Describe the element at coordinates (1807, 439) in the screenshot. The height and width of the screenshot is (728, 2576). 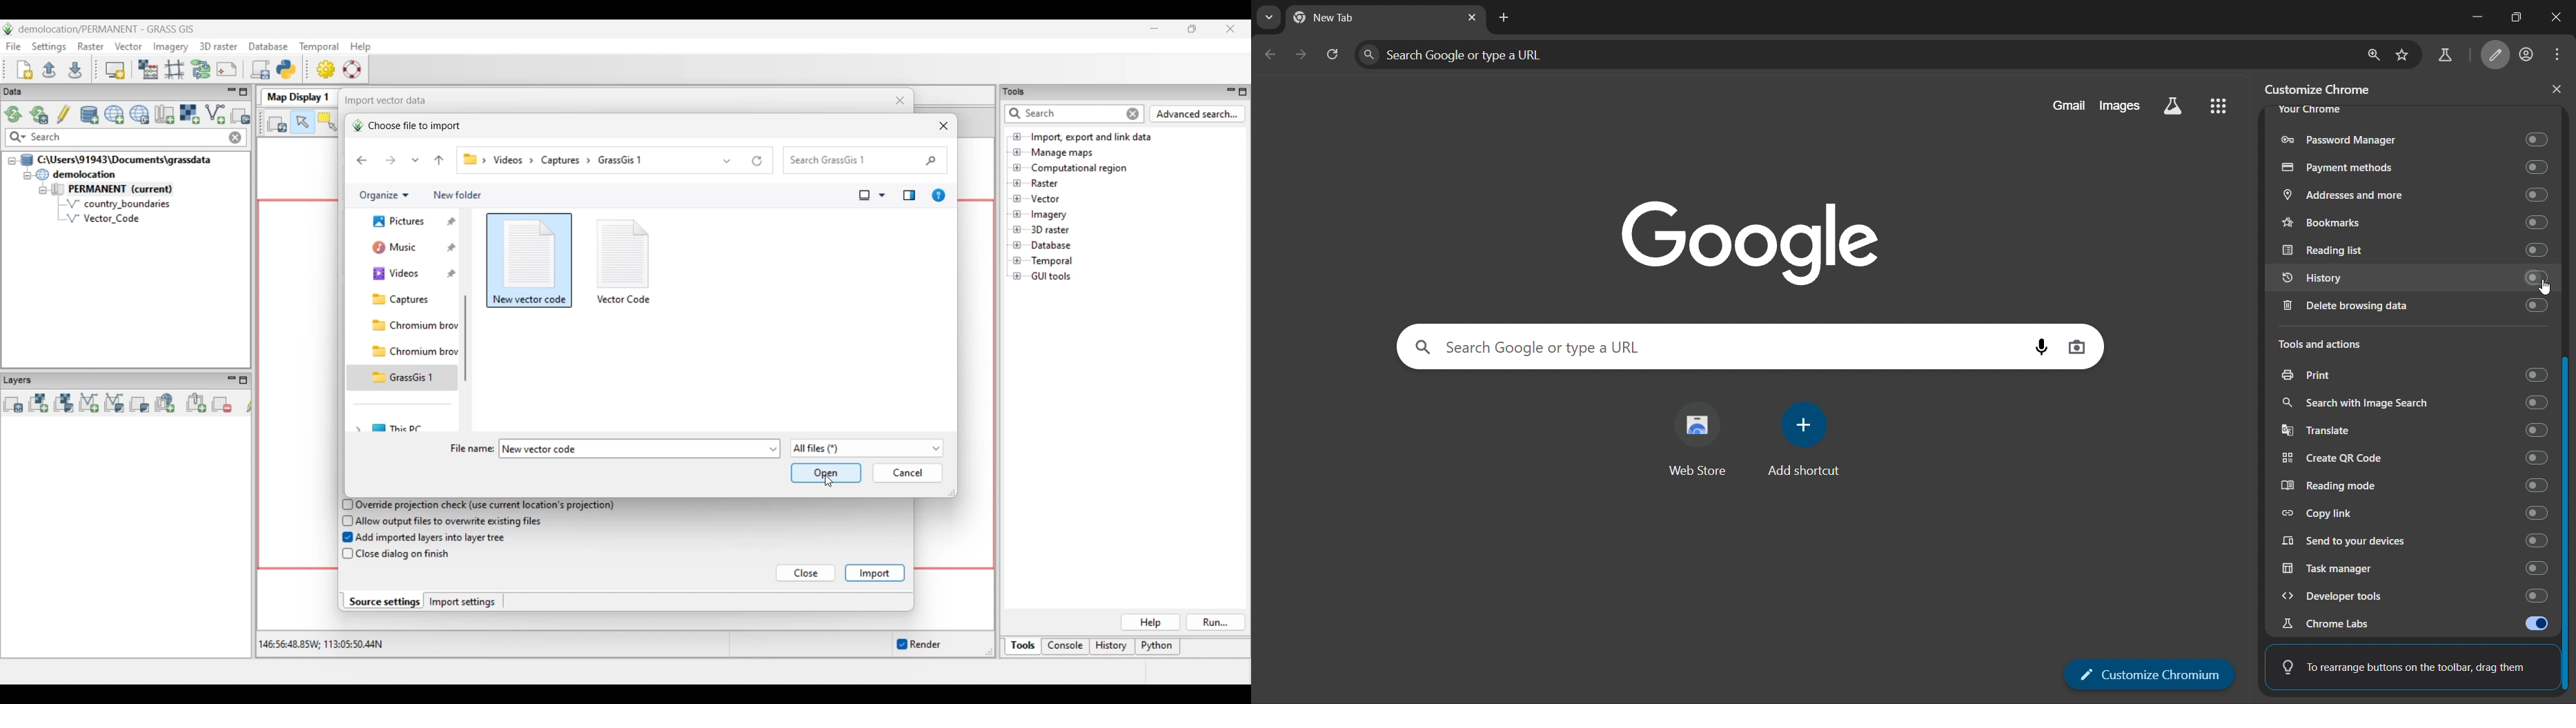
I see `add shortcut` at that location.